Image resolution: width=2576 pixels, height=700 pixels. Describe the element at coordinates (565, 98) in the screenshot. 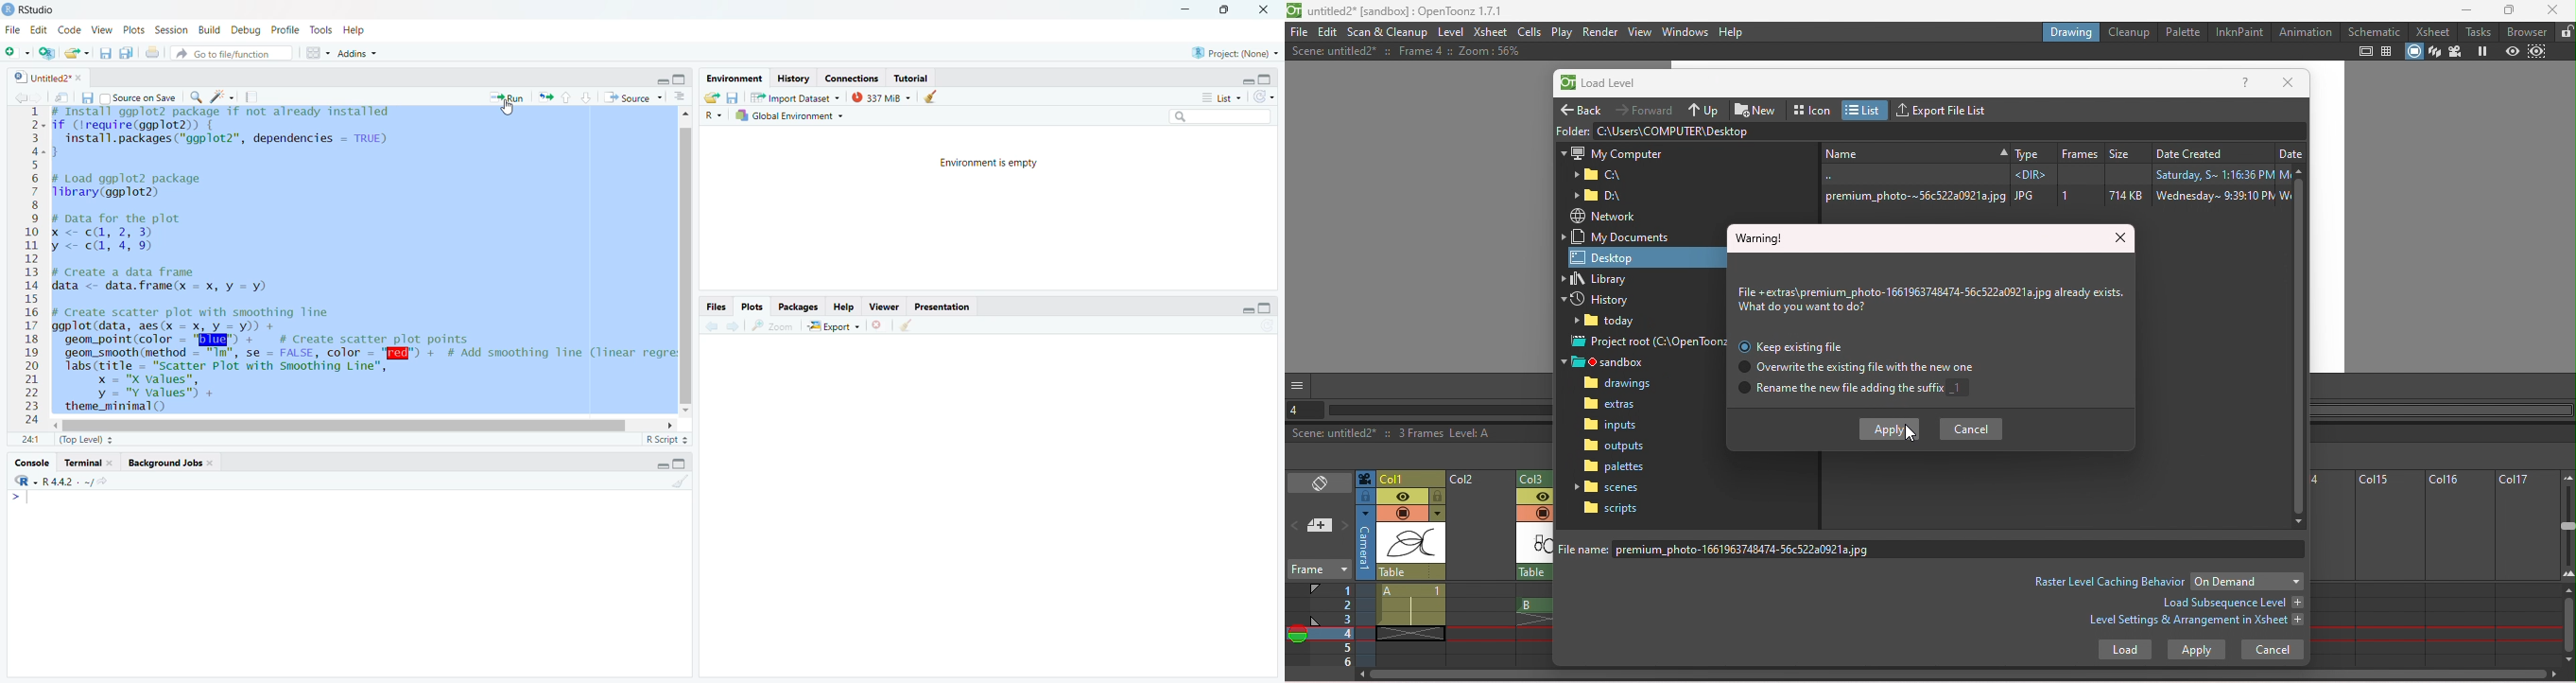

I see `go to previous section/chunk` at that location.